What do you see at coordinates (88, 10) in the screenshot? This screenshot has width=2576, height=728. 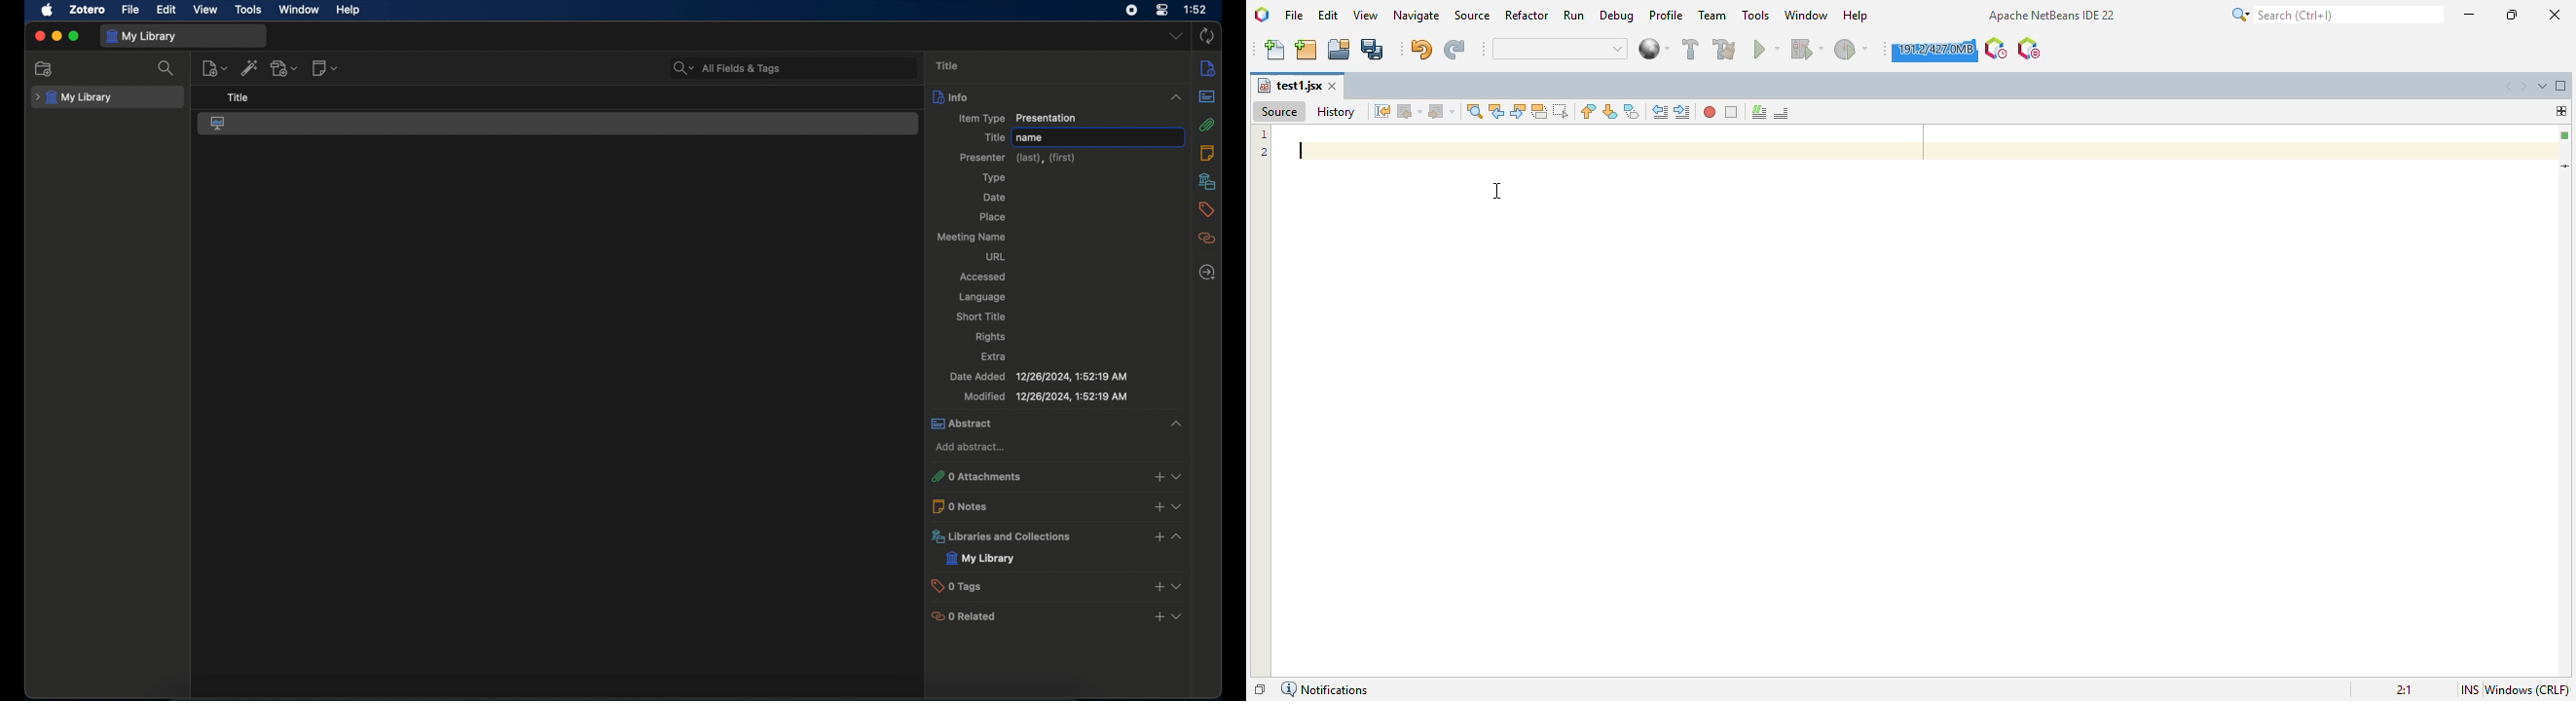 I see `zotero` at bounding box center [88, 10].